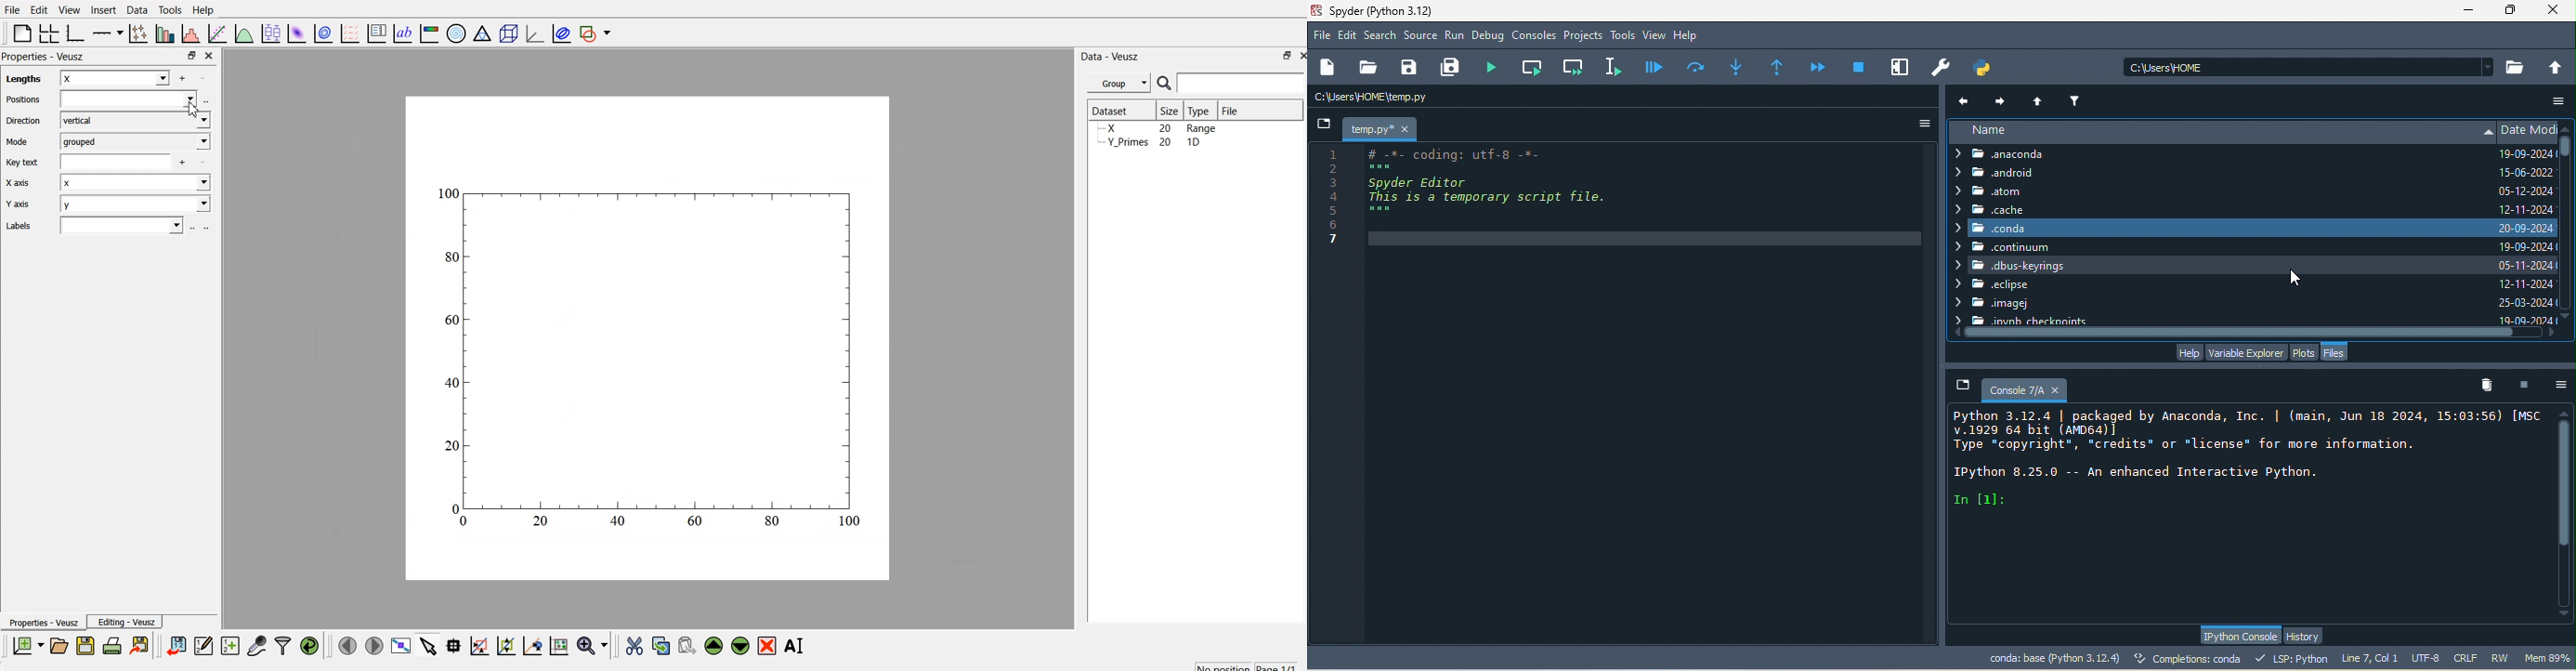  What do you see at coordinates (1202, 110) in the screenshot?
I see `Type` at bounding box center [1202, 110].